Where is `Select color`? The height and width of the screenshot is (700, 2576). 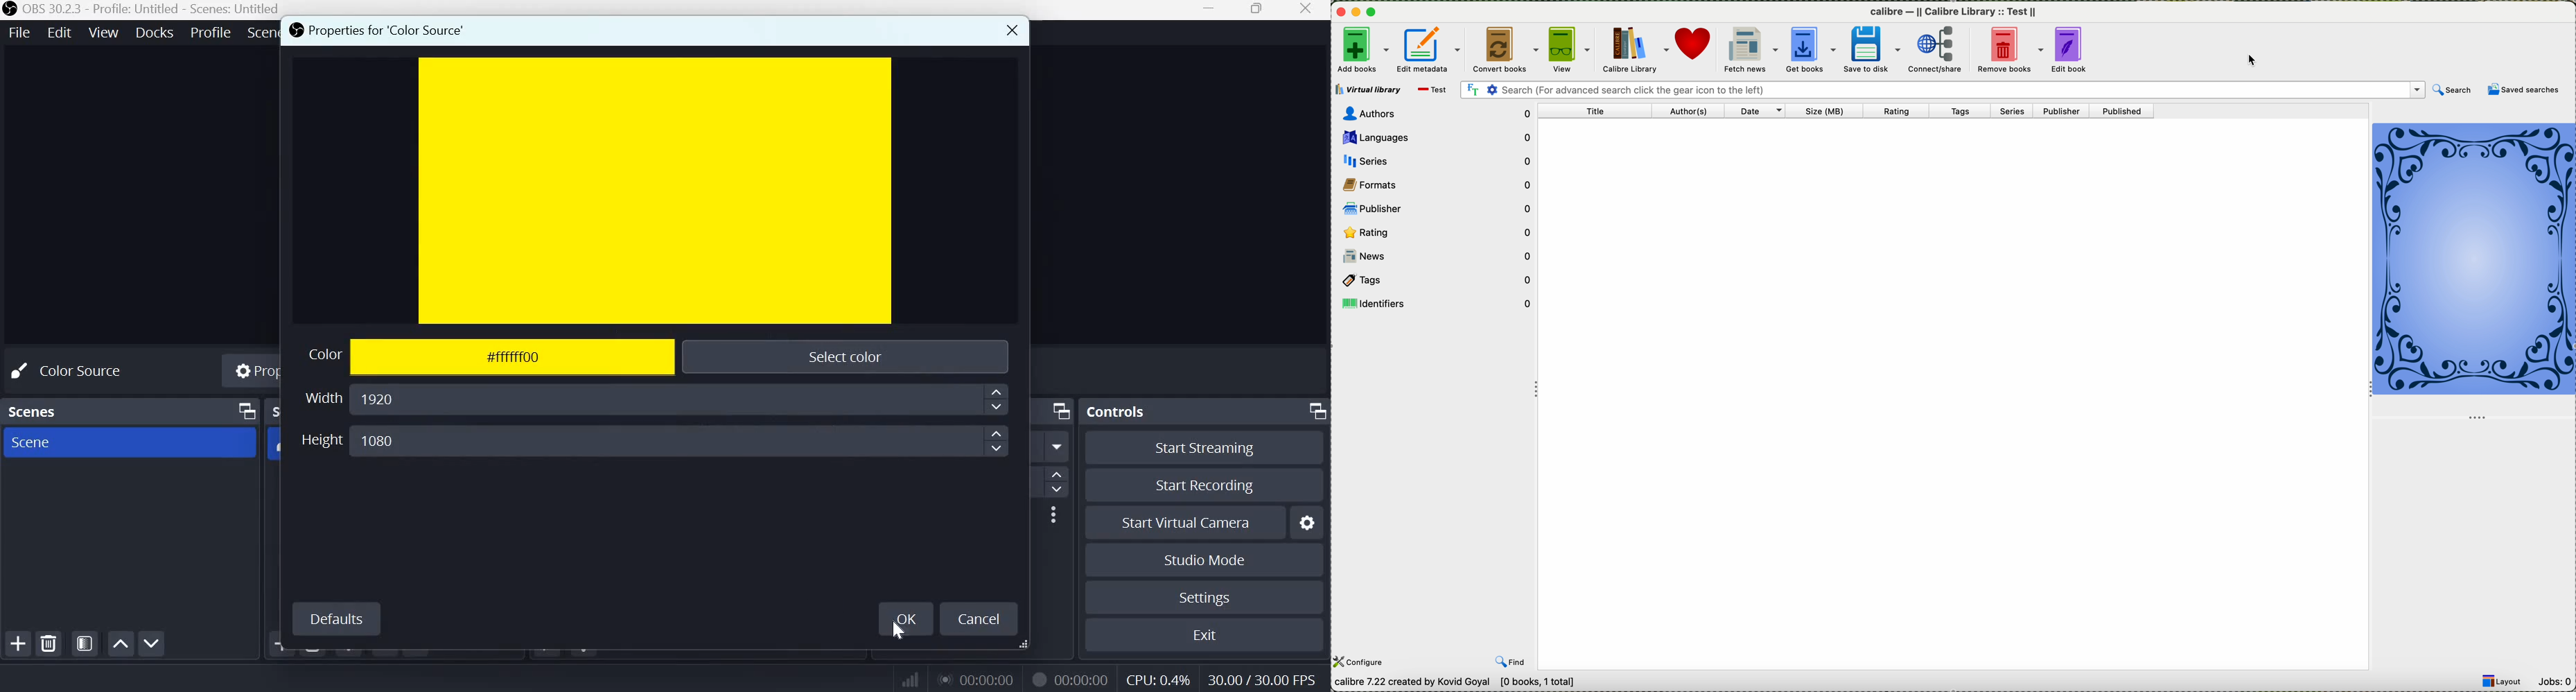 Select color is located at coordinates (843, 354).